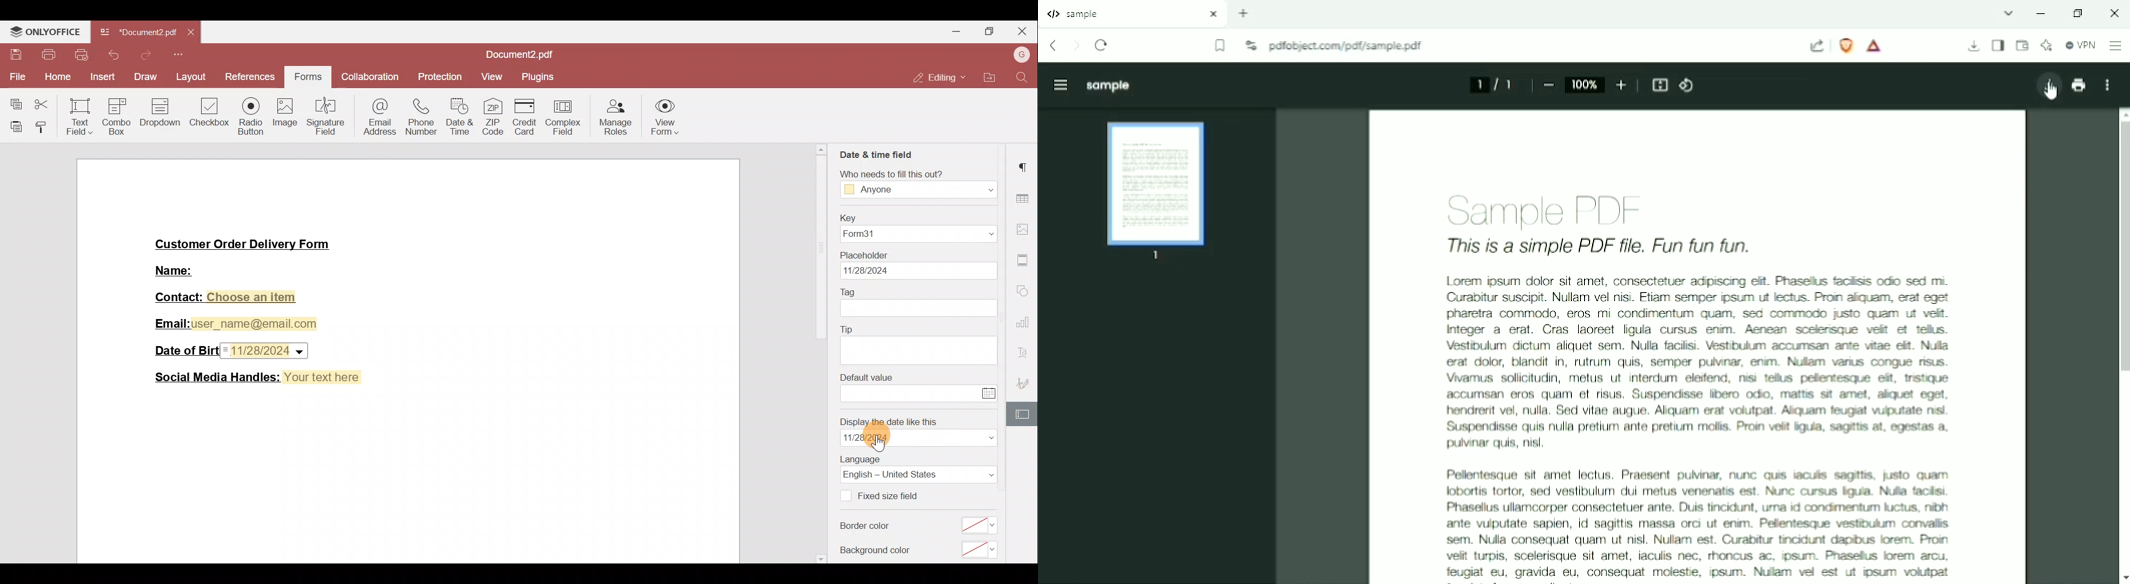 This screenshot has width=2156, height=588. Describe the element at coordinates (1108, 86) in the screenshot. I see `Sample` at that location.